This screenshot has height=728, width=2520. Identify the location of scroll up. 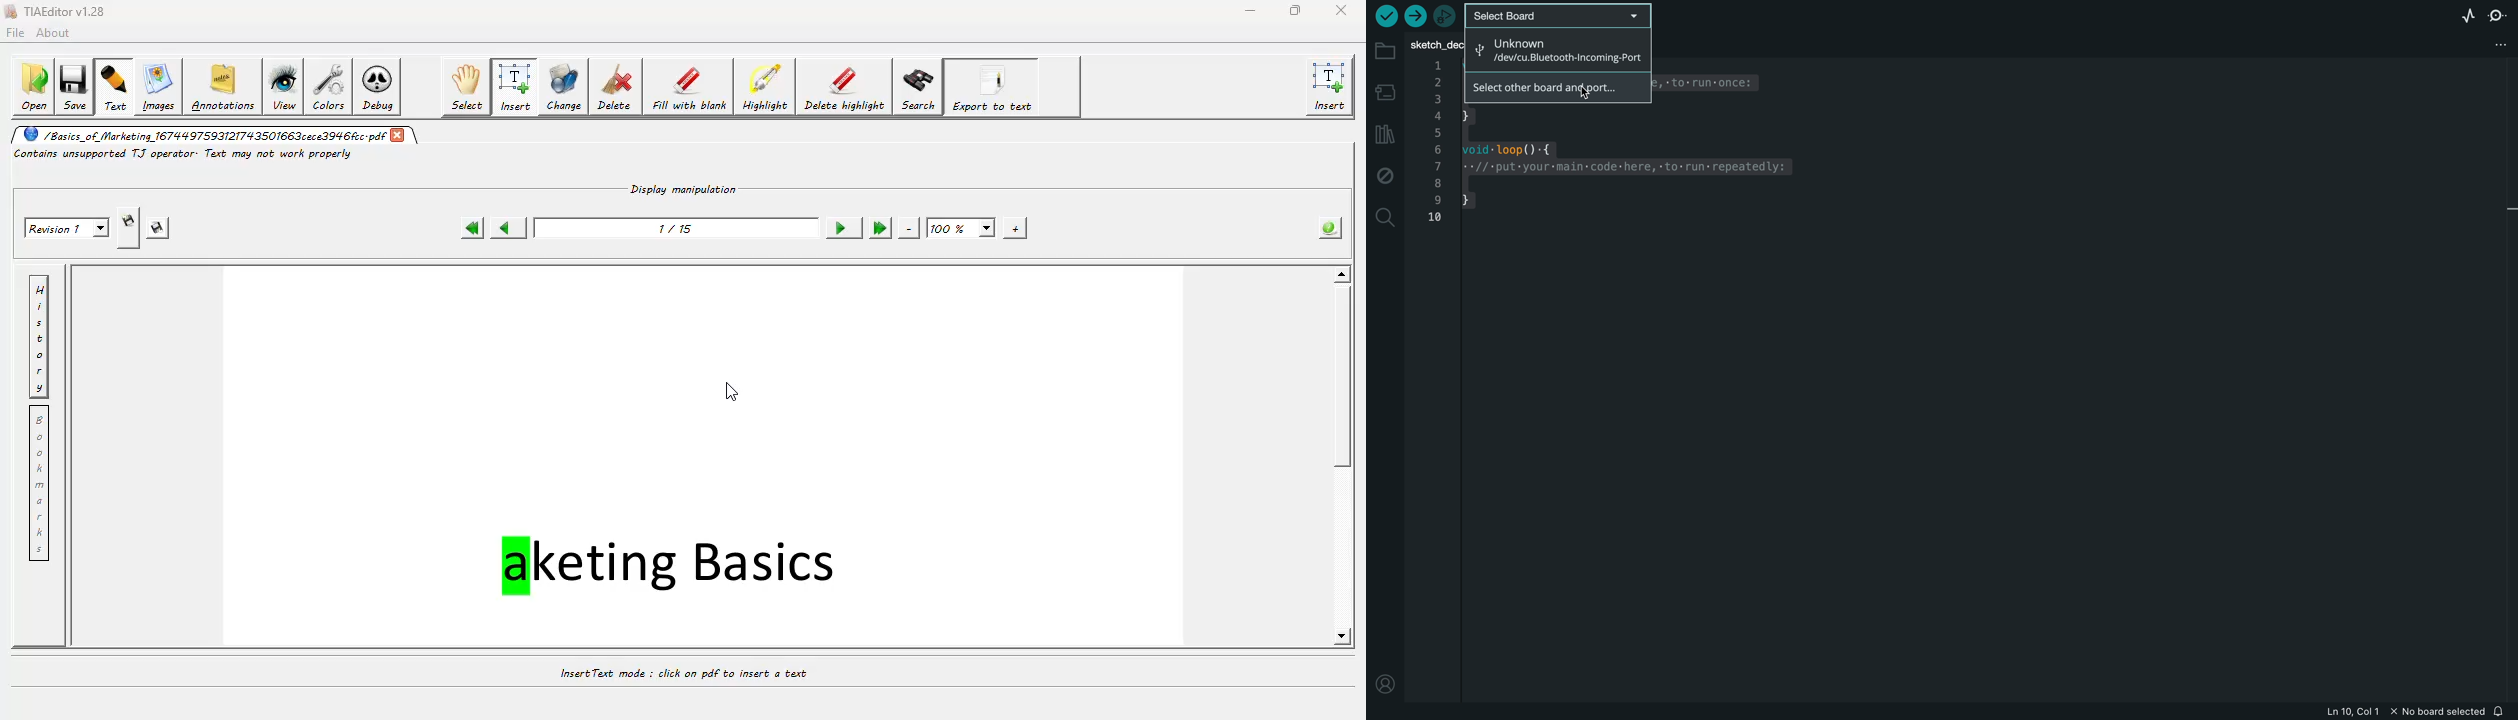
(1340, 274).